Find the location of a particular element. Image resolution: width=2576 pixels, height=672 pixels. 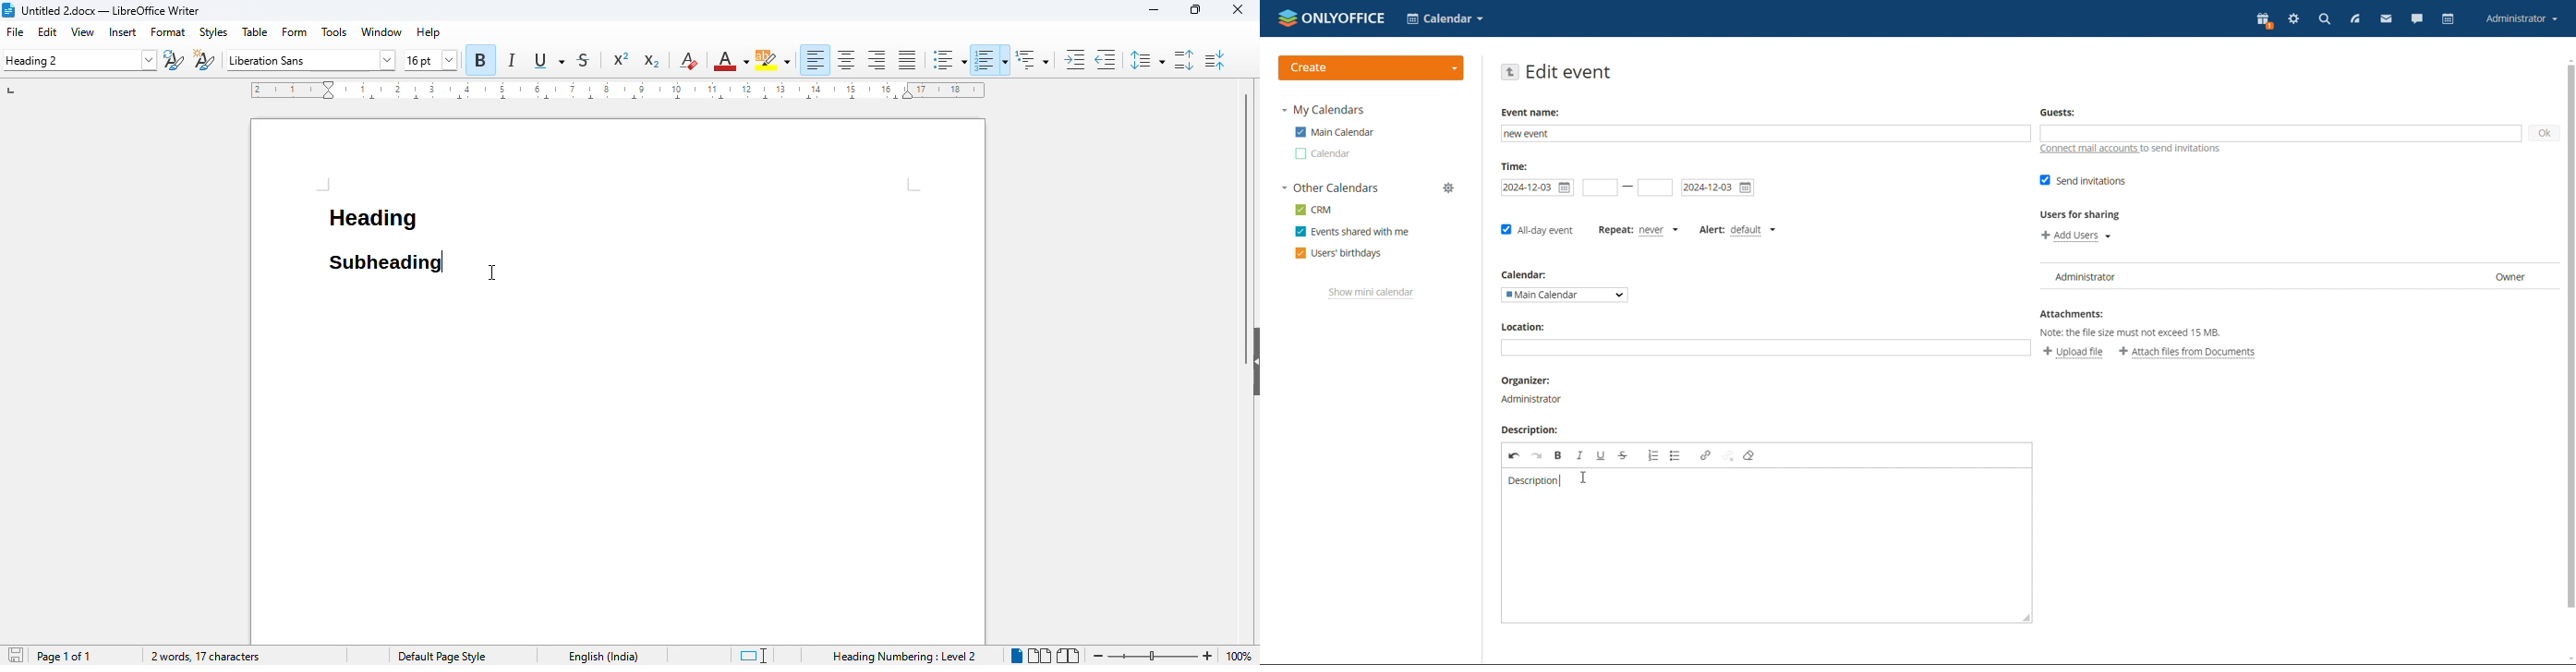

bold is located at coordinates (479, 60).